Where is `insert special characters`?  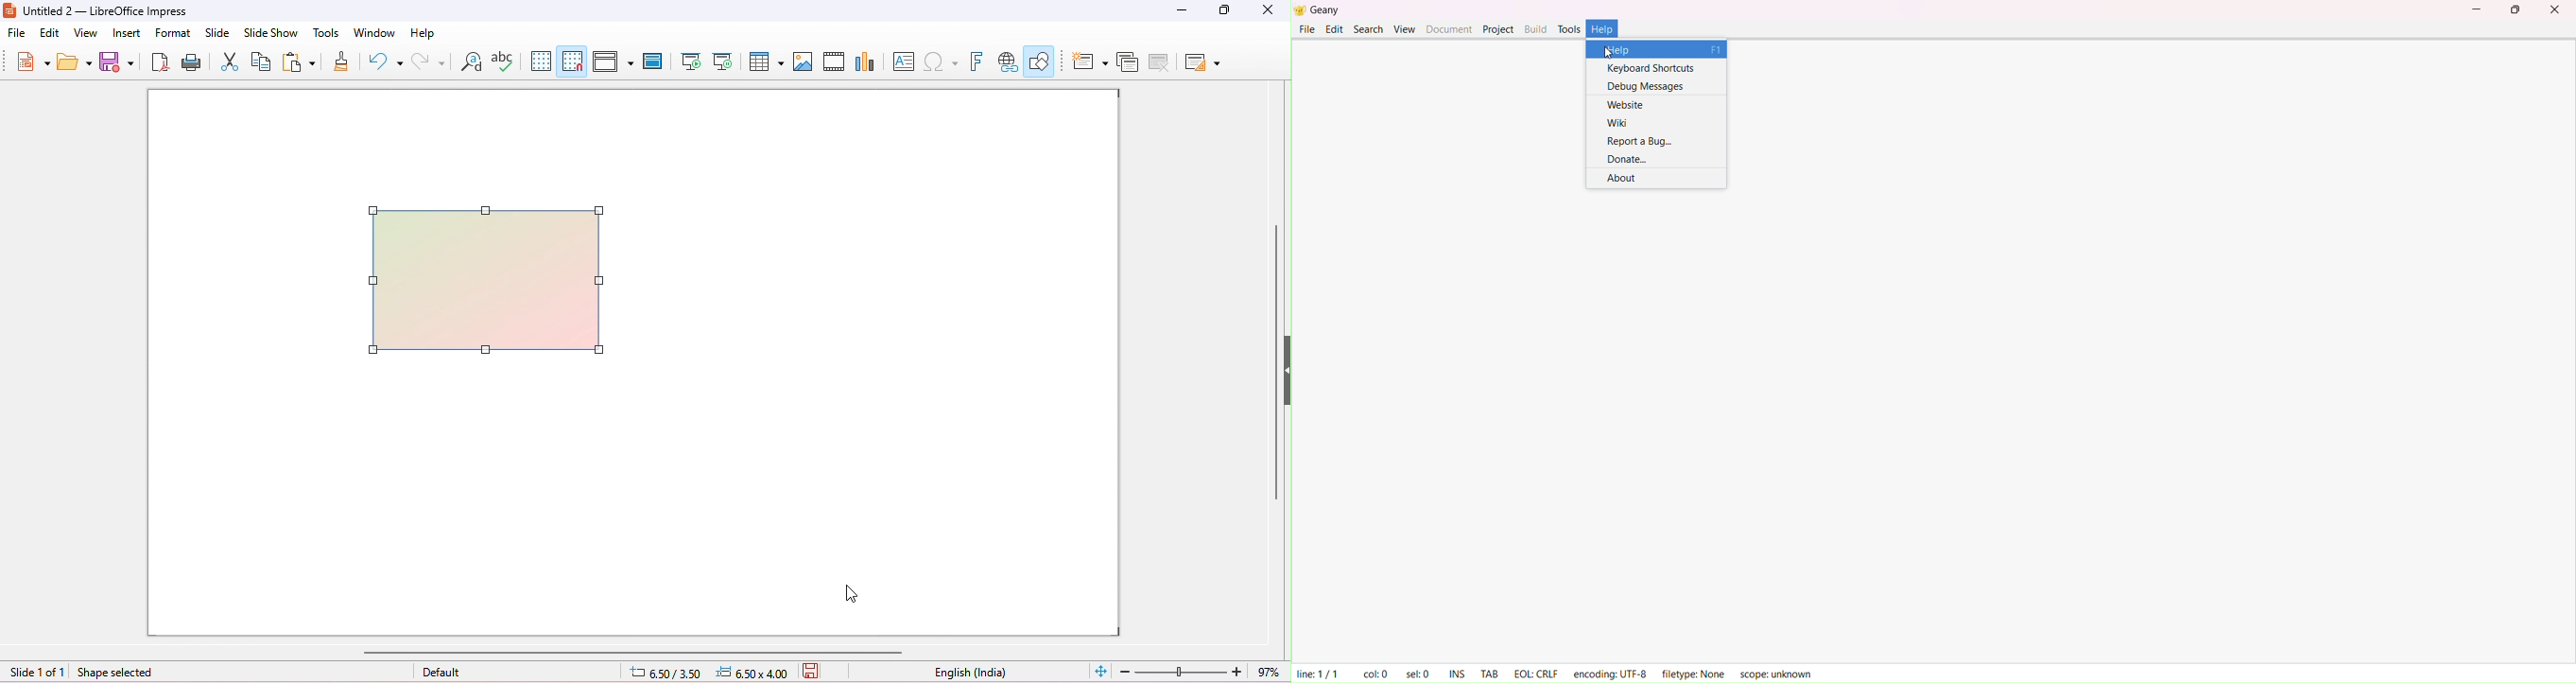 insert special characters is located at coordinates (941, 60).